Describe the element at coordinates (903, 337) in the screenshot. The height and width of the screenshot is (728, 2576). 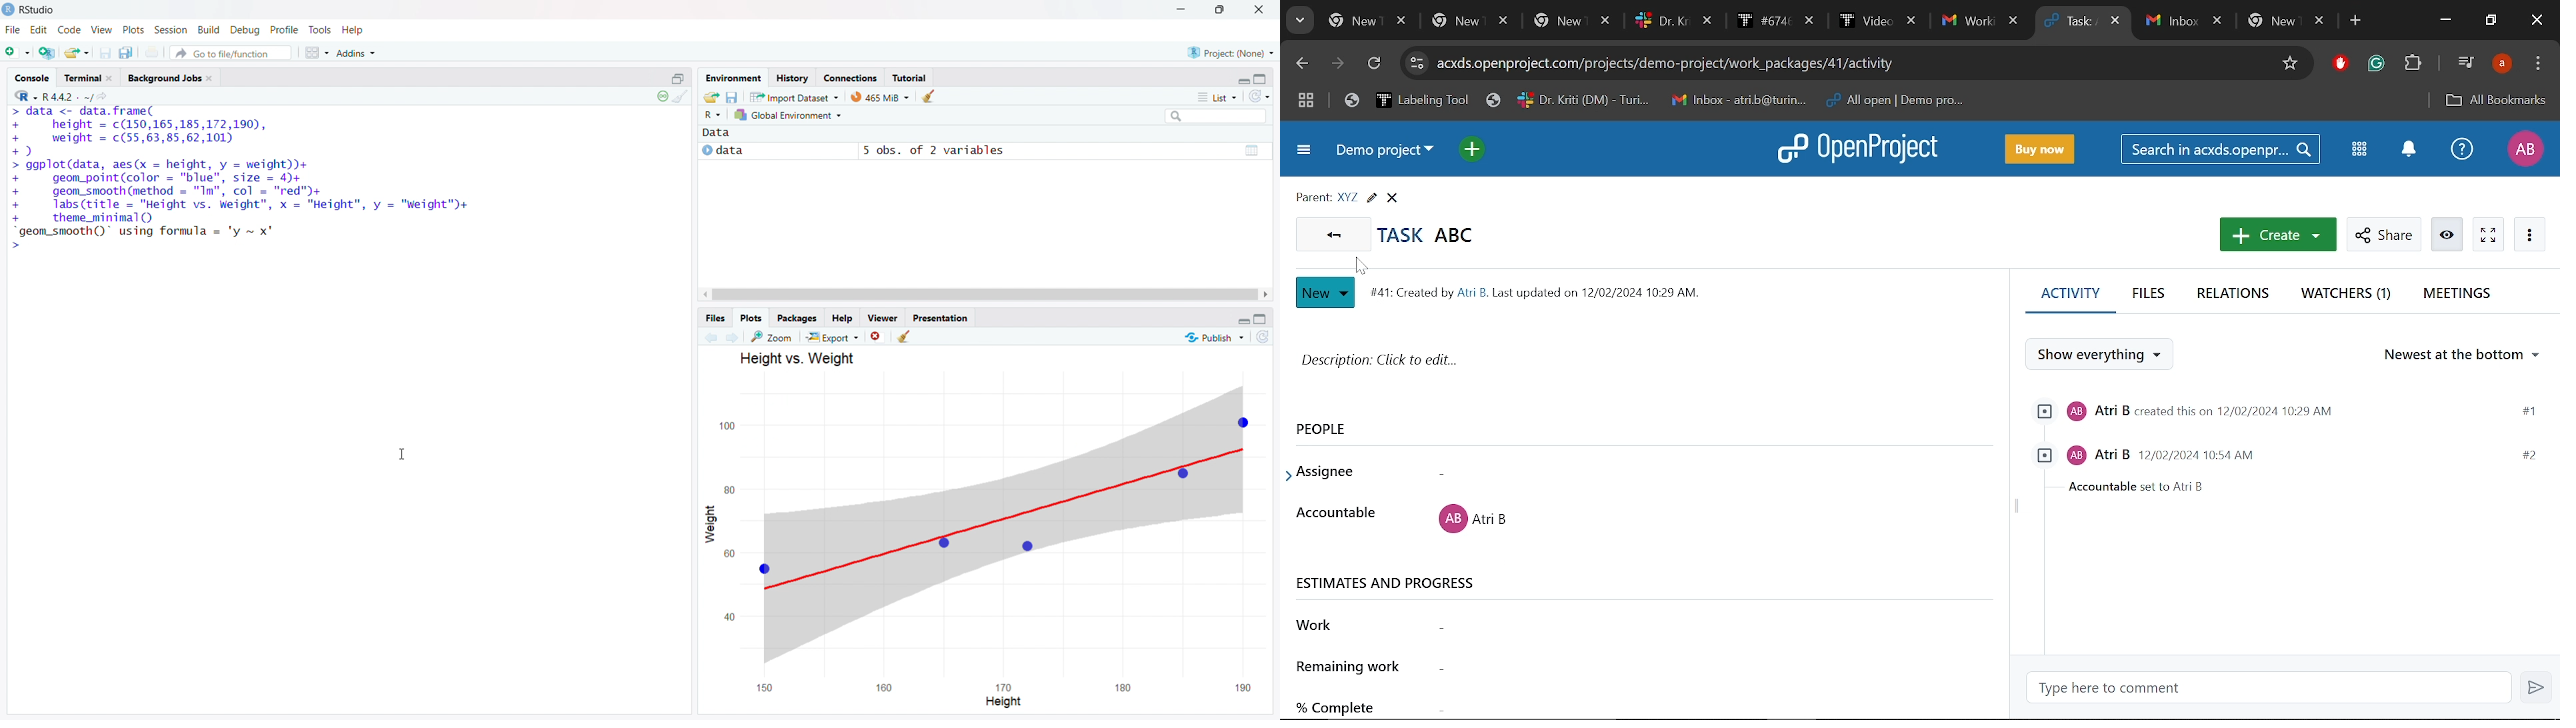
I see `clear all plots` at that location.